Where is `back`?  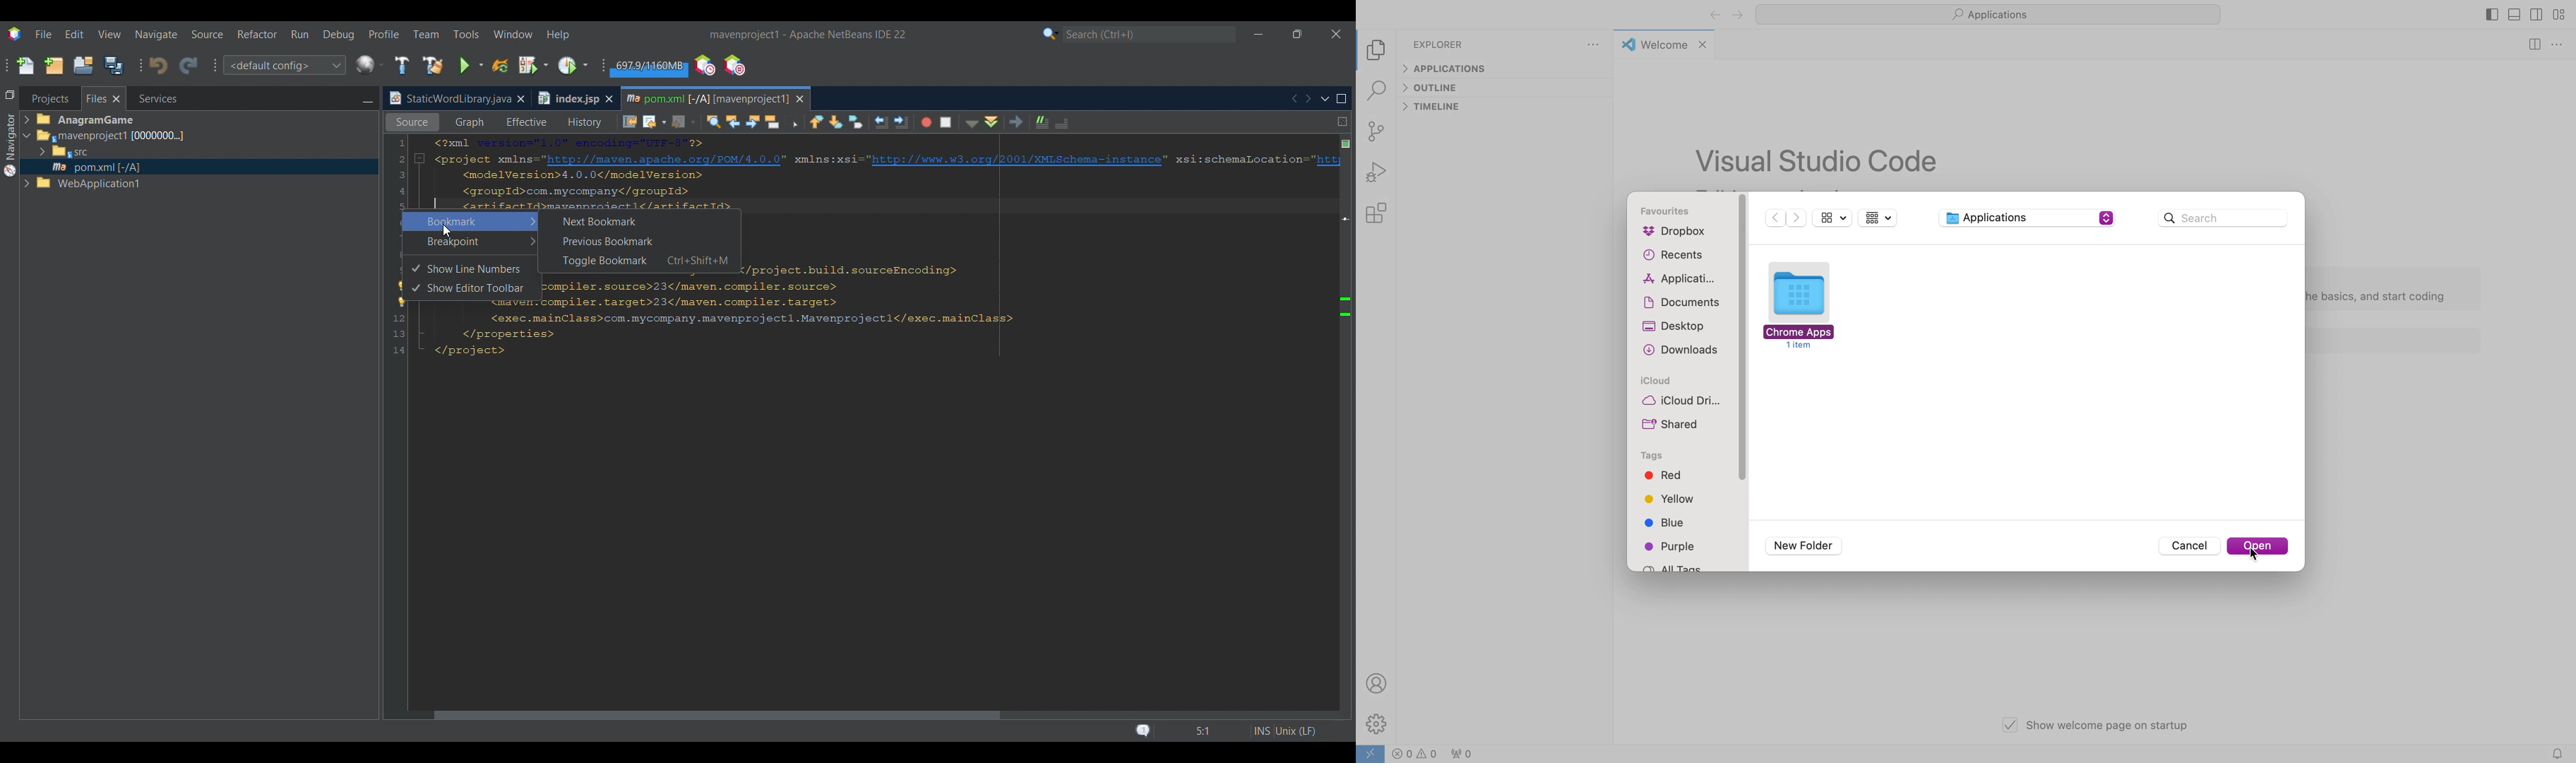 back is located at coordinates (1715, 16).